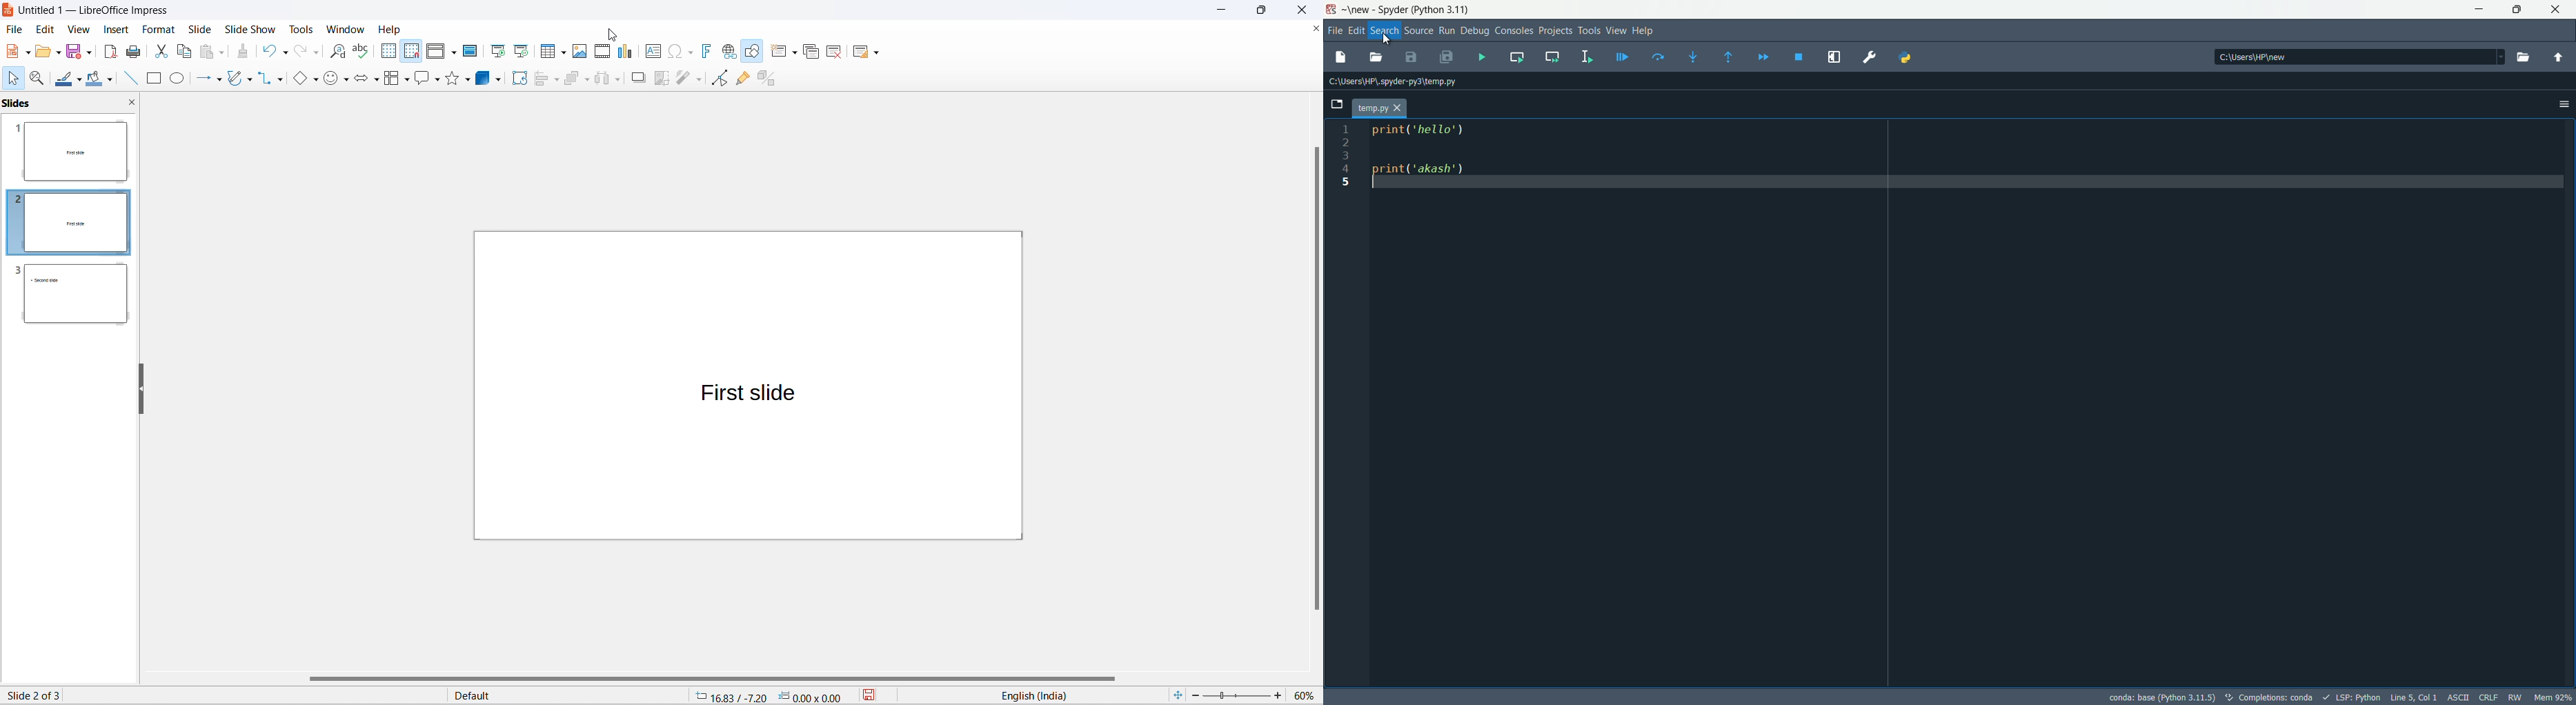  I want to click on crop image , so click(664, 79).